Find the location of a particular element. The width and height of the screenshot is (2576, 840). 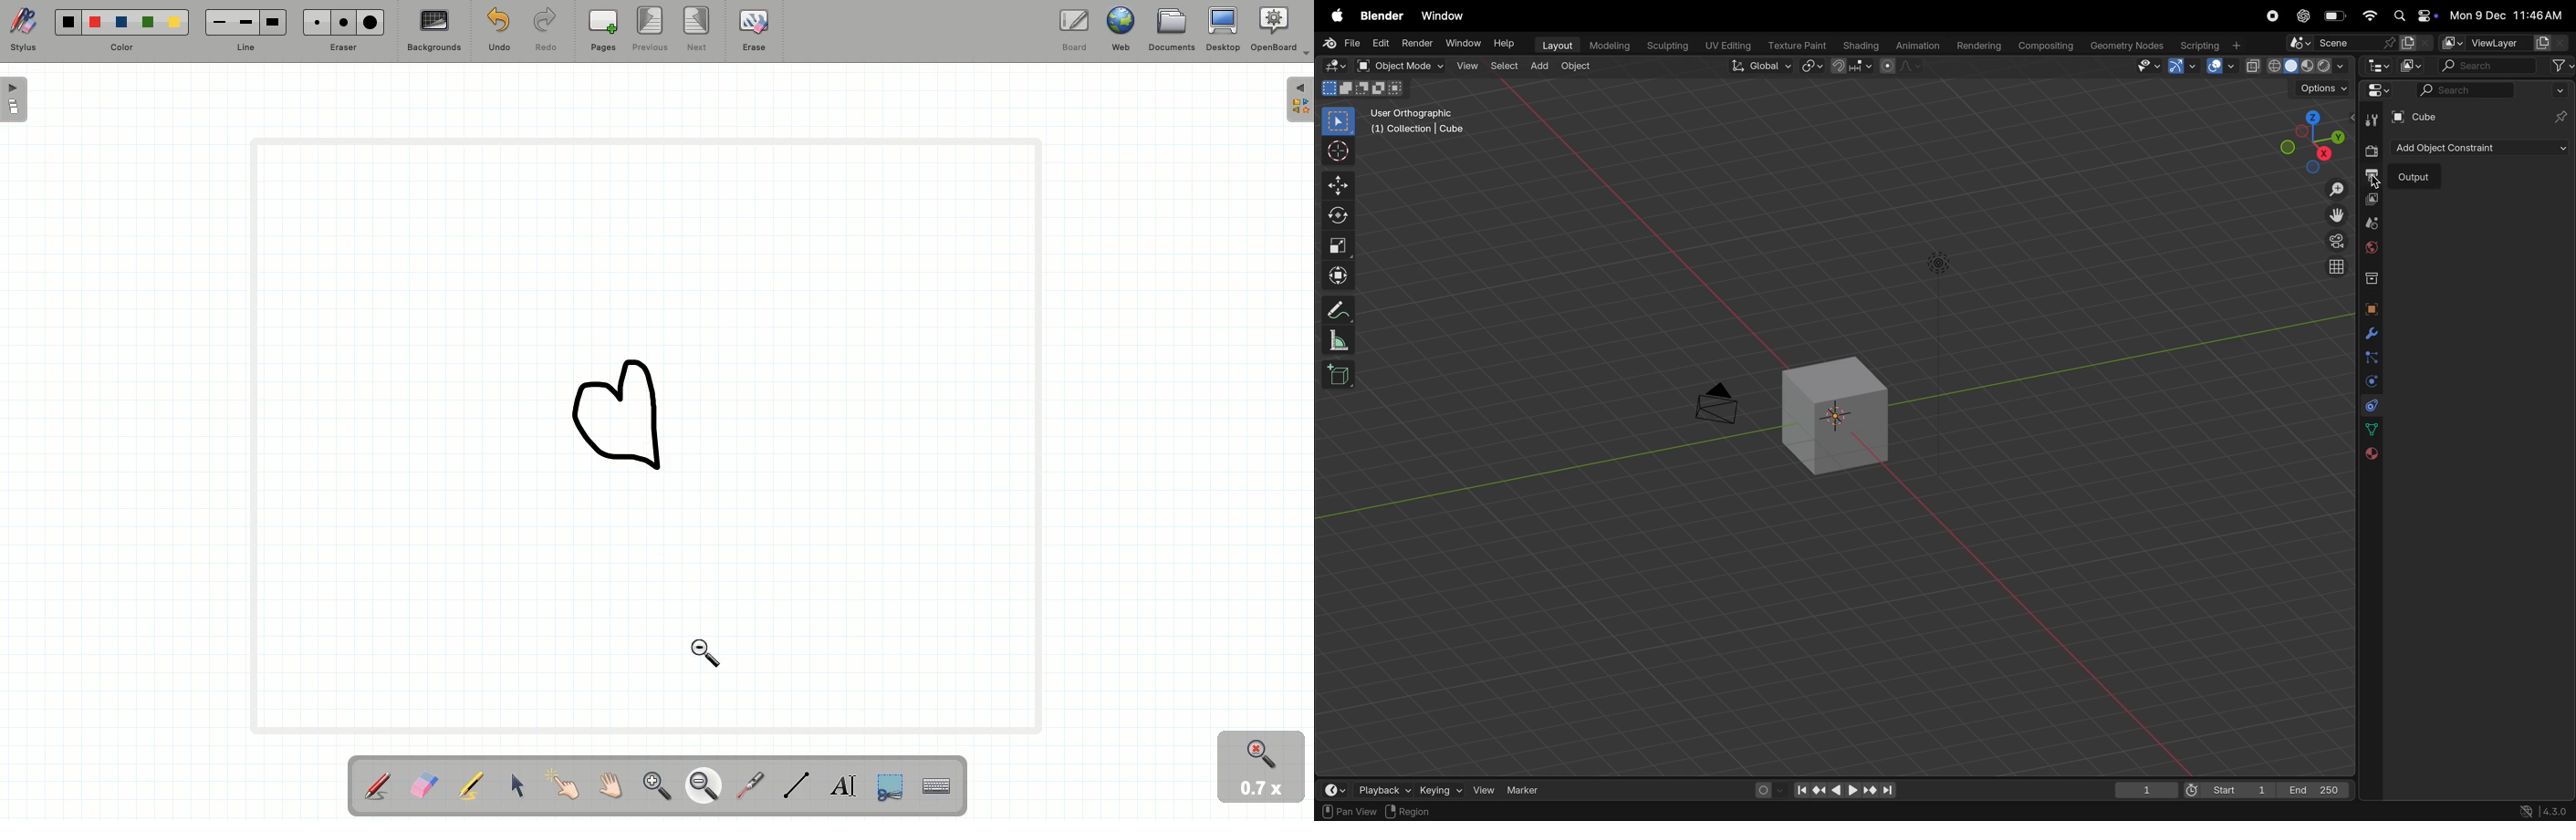

End 250 is located at coordinates (2316, 789).